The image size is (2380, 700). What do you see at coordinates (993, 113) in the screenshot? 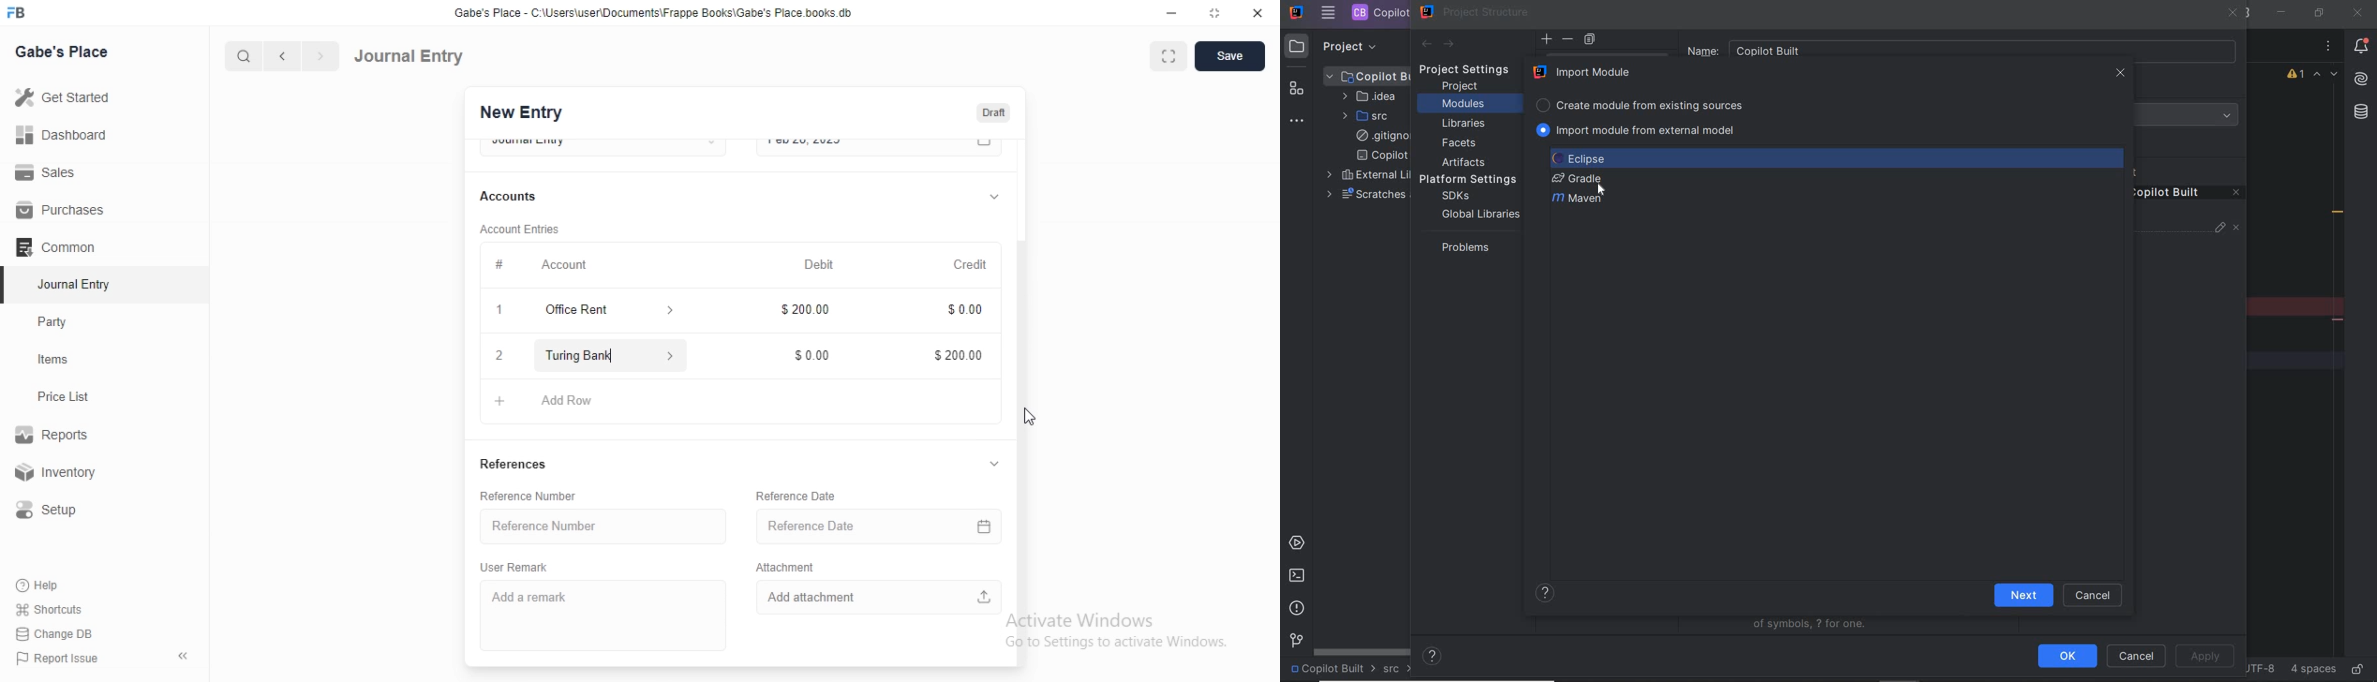
I see `Draft` at bounding box center [993, 113].